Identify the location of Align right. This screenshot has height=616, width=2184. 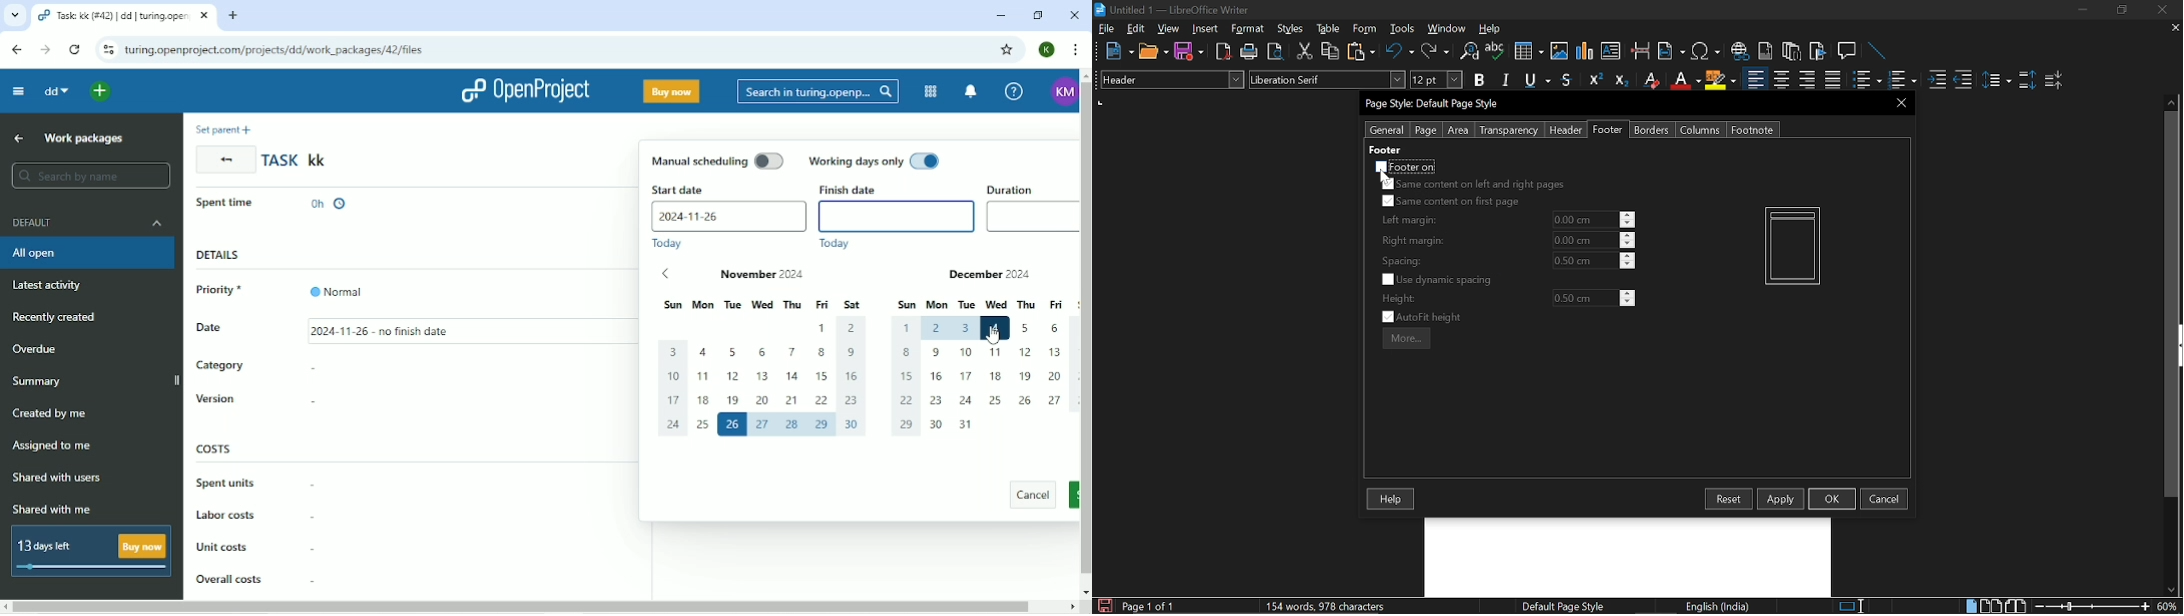
(1809, 79).